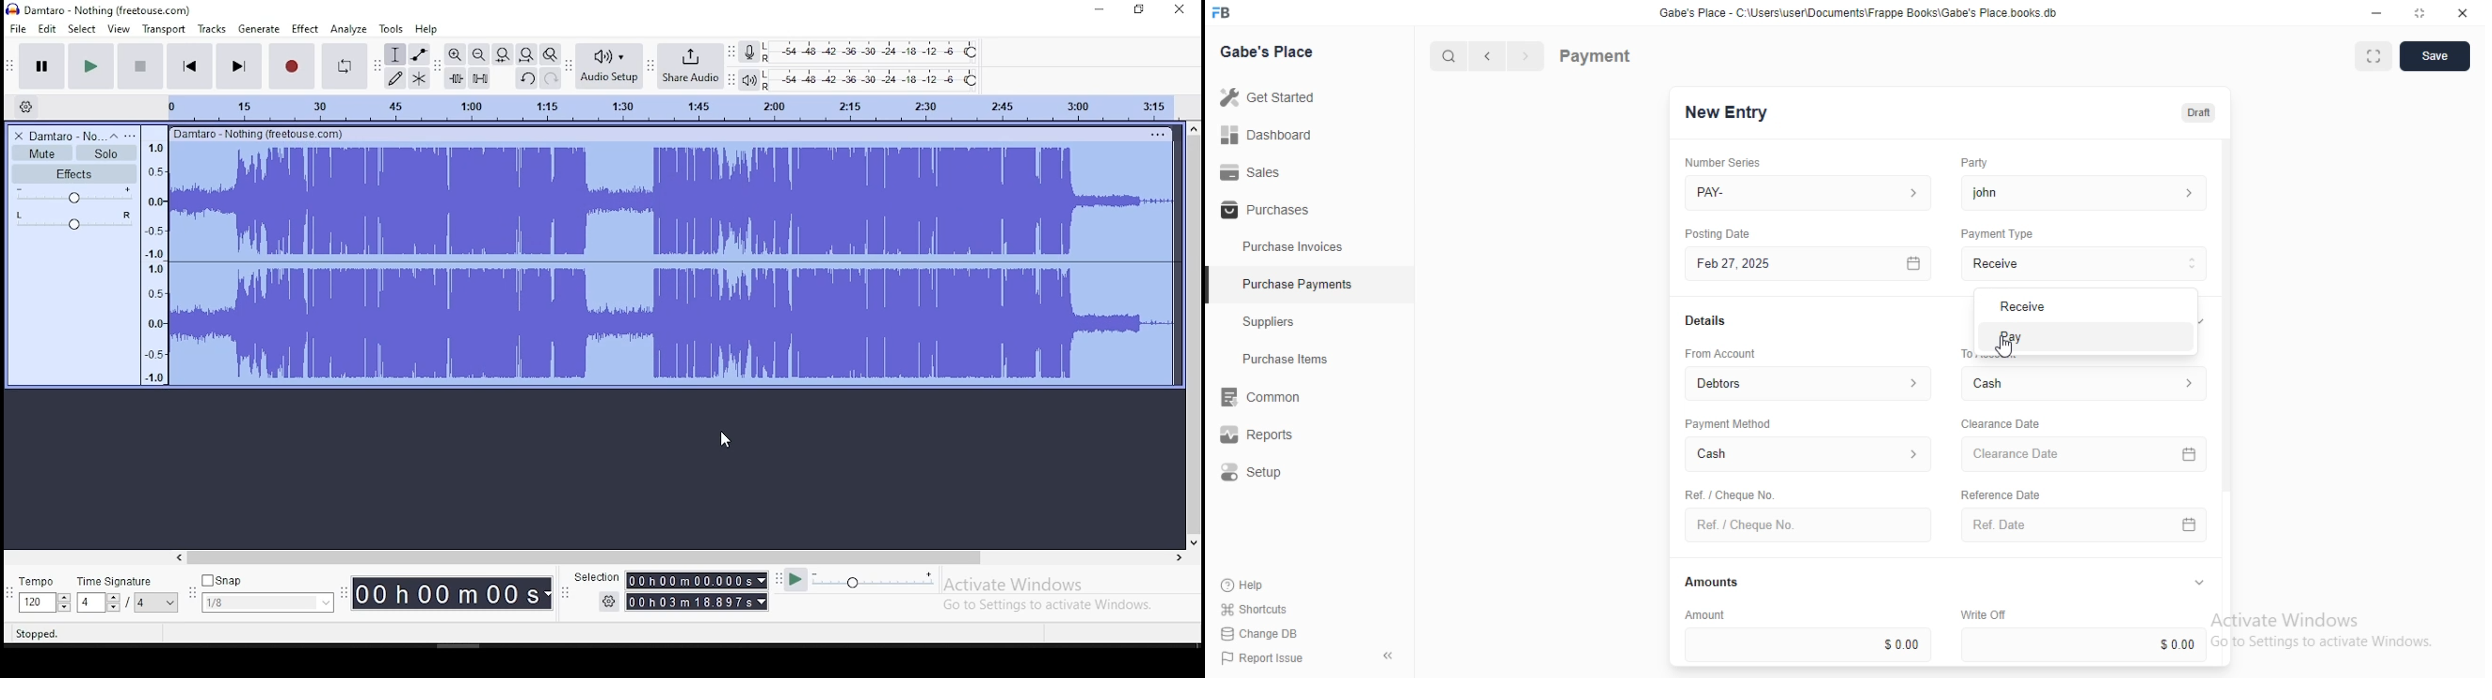 This screenshot has height=700, width=2492. What do you see at coordinates (608, 603) in the screenshot?
I see `settings` at bounding box center [608, 603].